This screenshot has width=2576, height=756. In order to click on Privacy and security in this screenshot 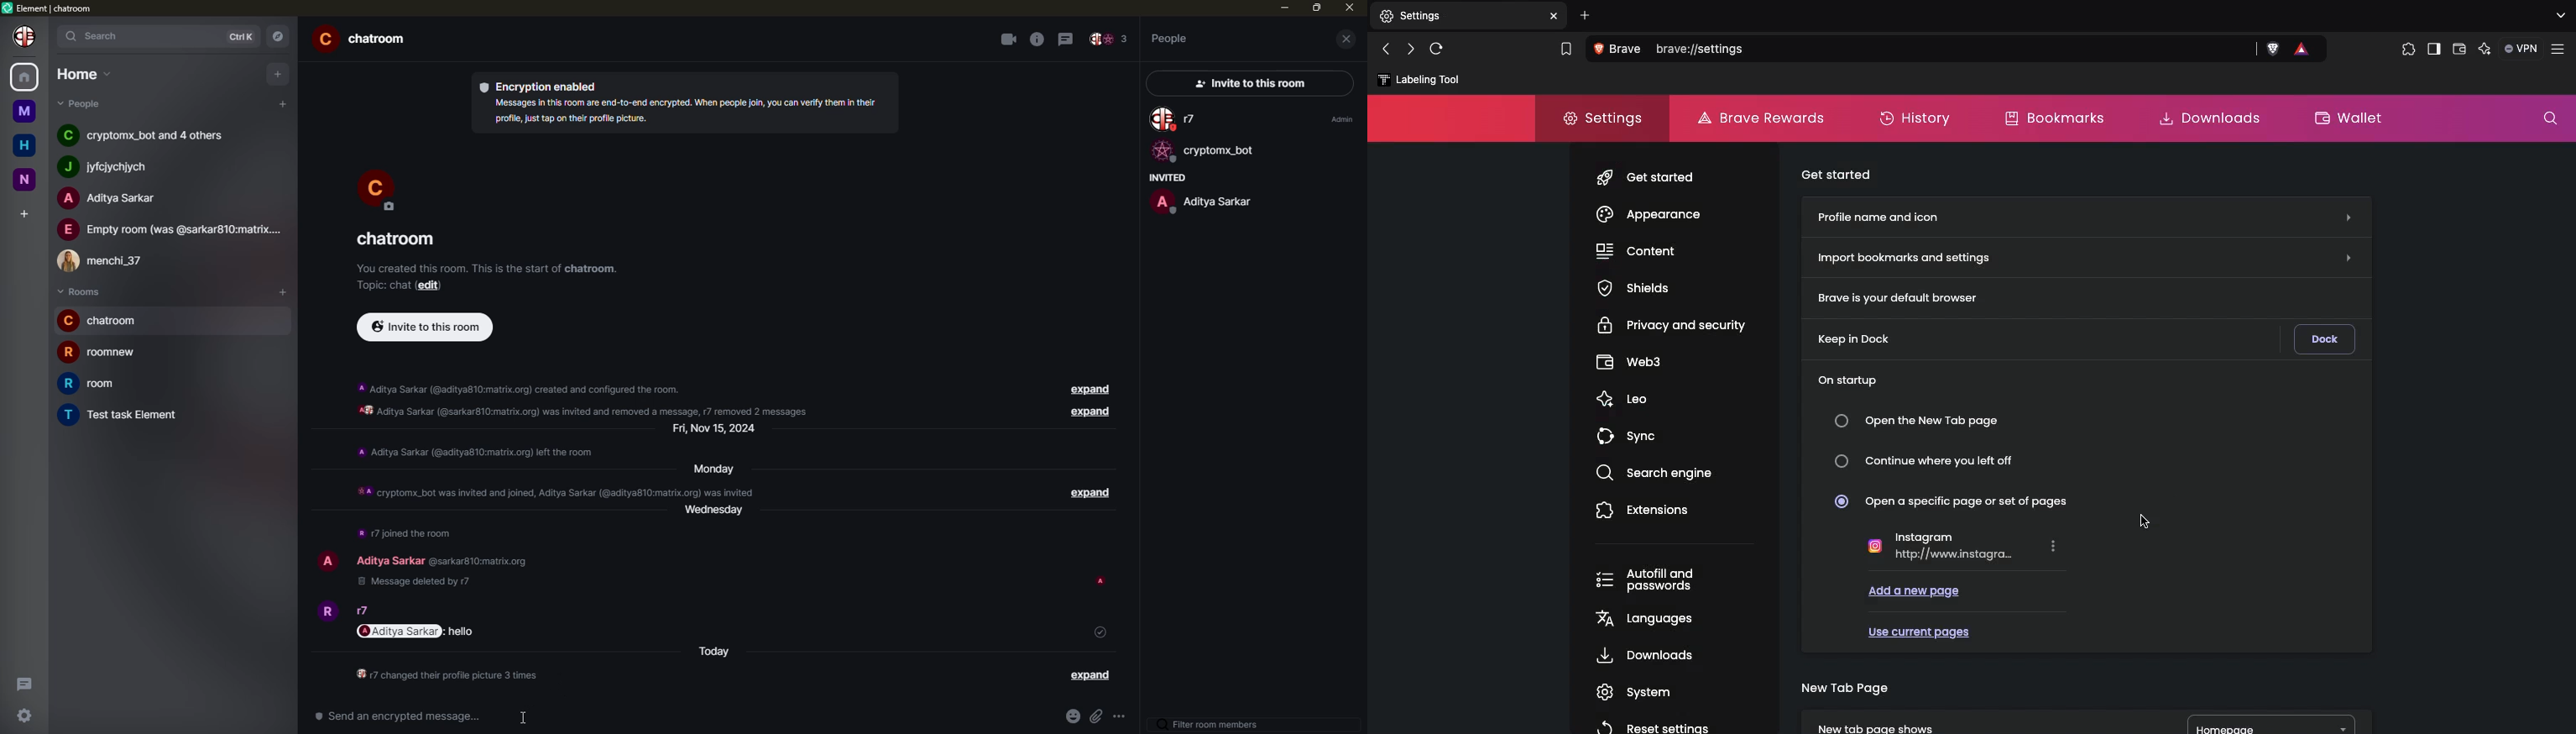, I will do `click(1675, 323)`.